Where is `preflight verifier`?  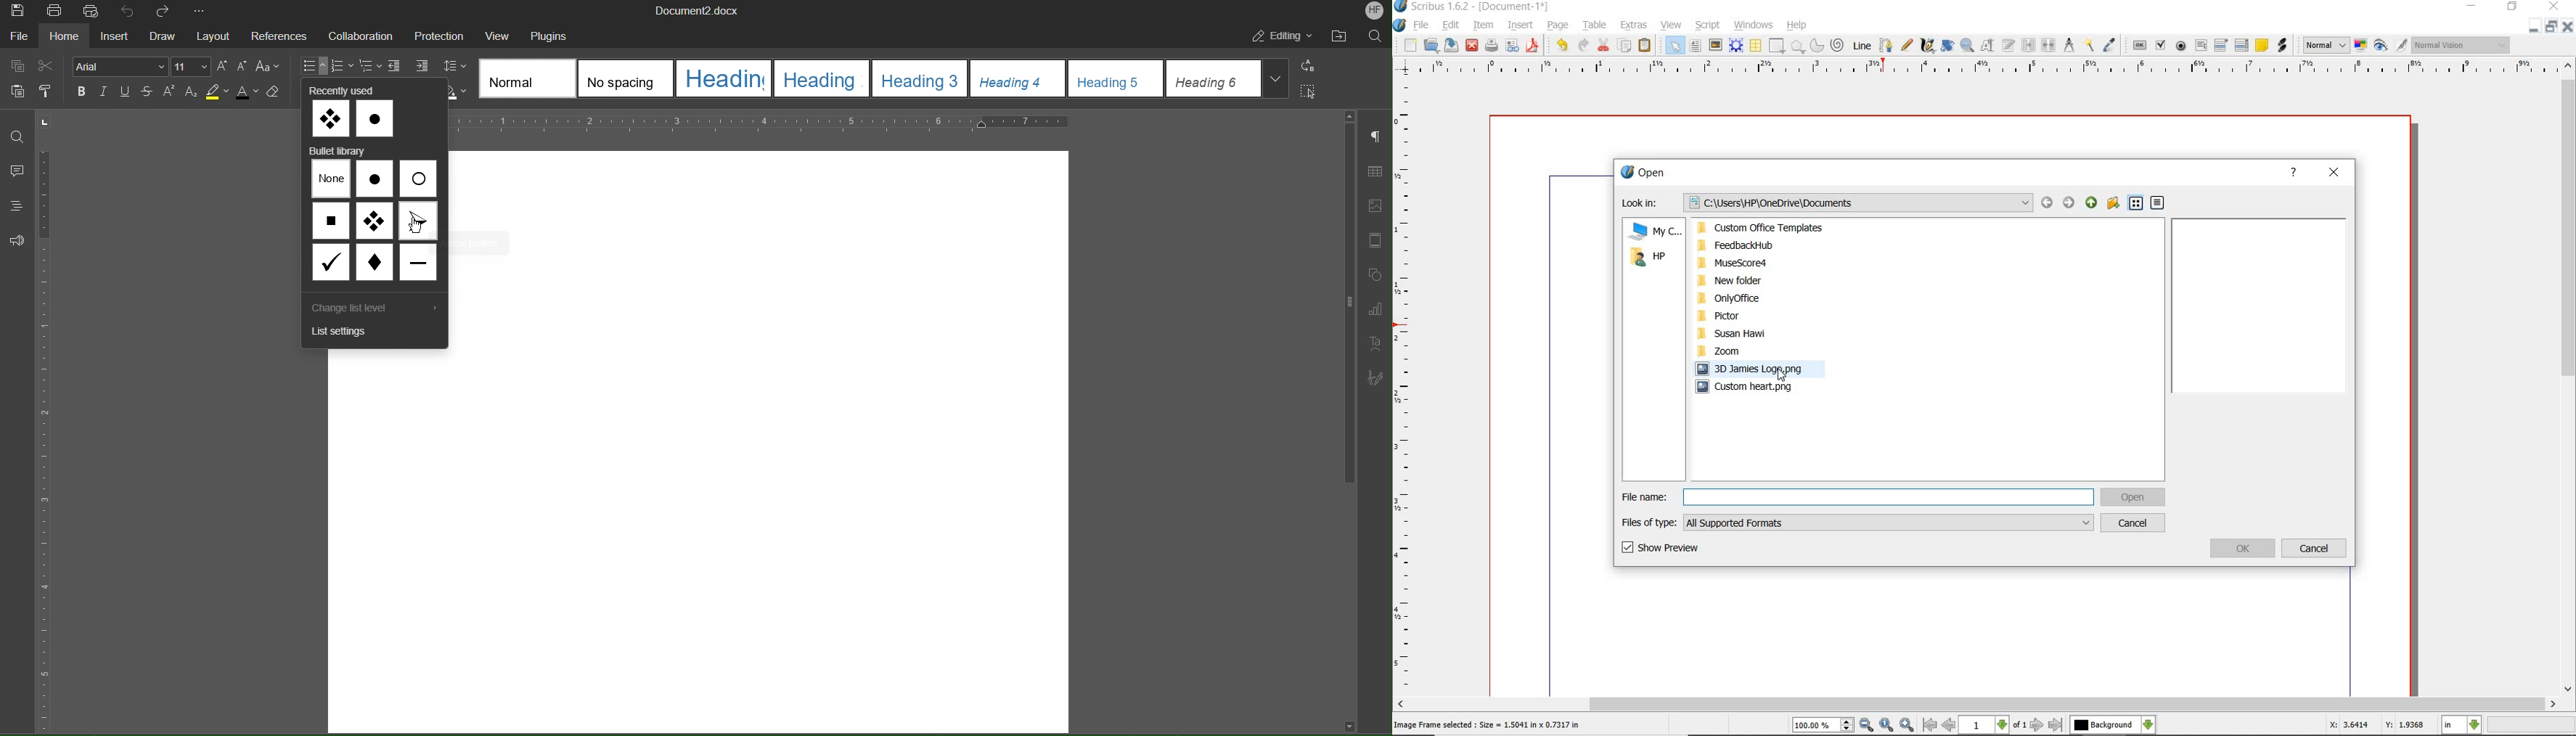
preflight verifier is located at coordinates (1512, 47).